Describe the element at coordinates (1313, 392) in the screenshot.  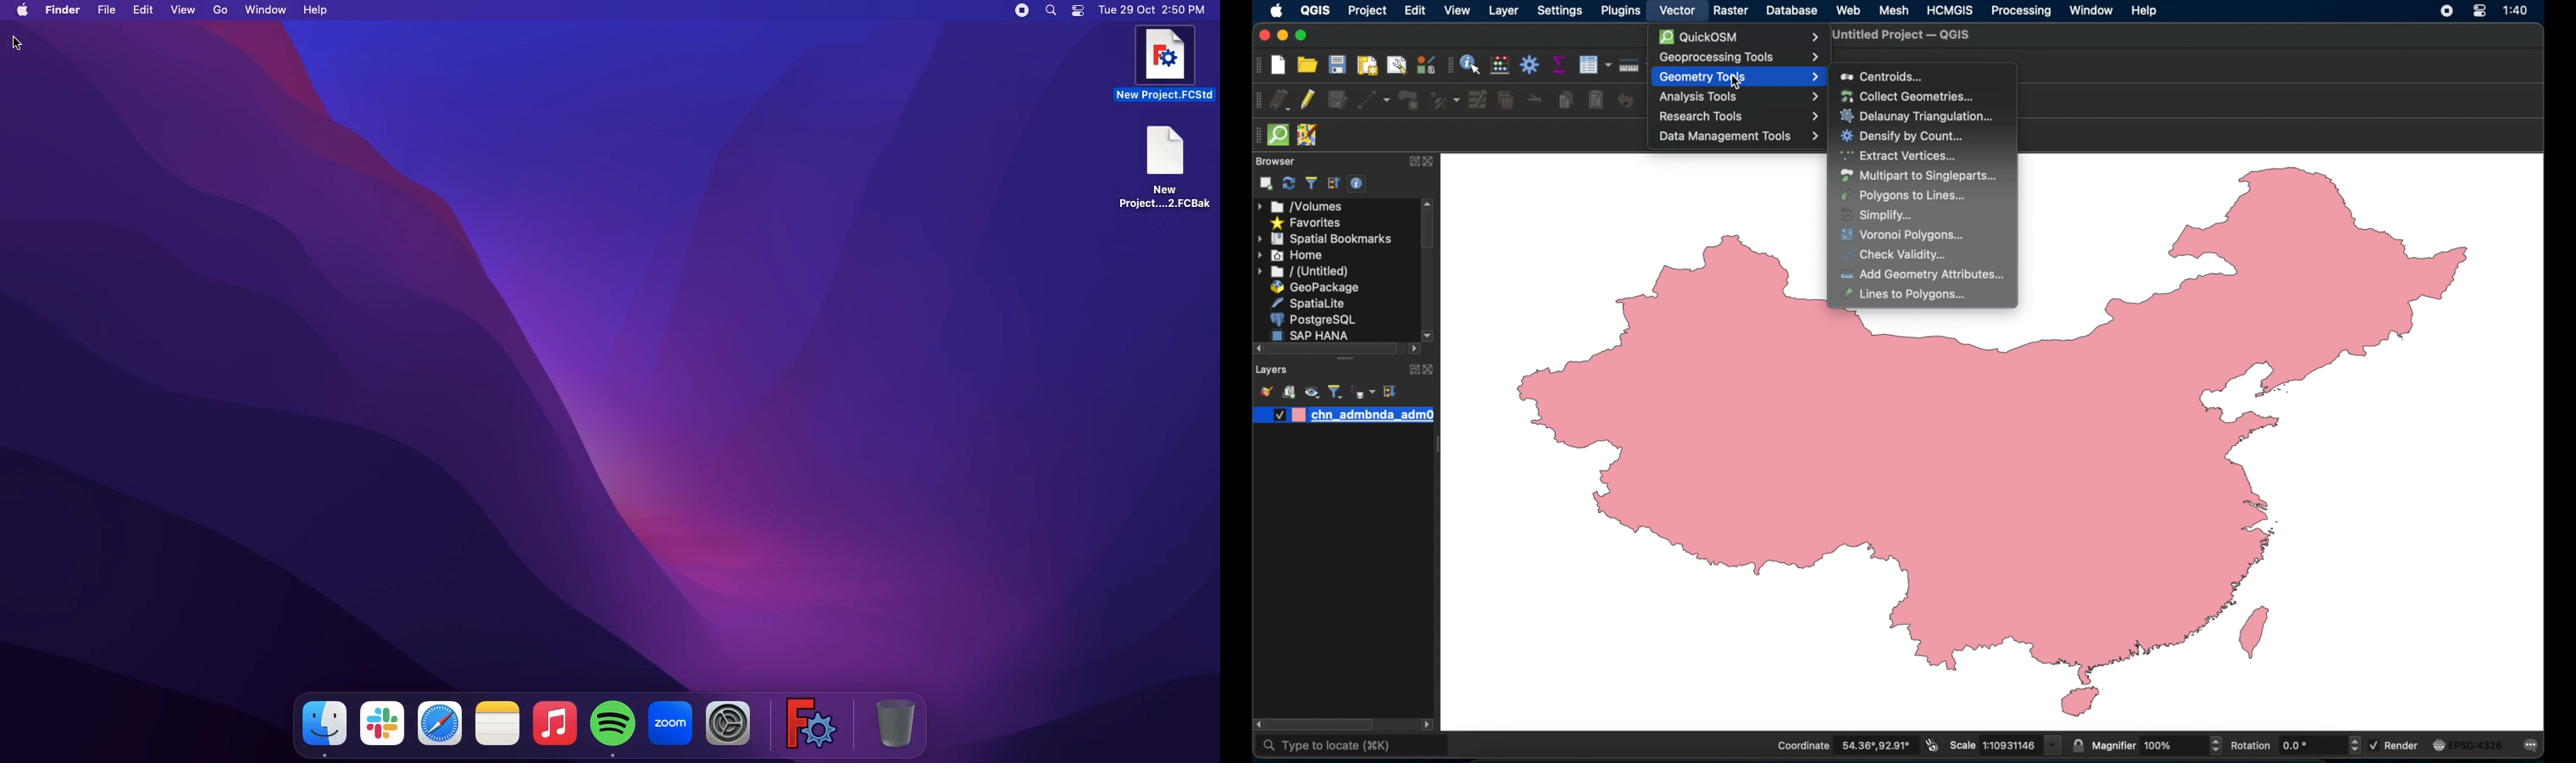
I see `manage map theme` at that location.